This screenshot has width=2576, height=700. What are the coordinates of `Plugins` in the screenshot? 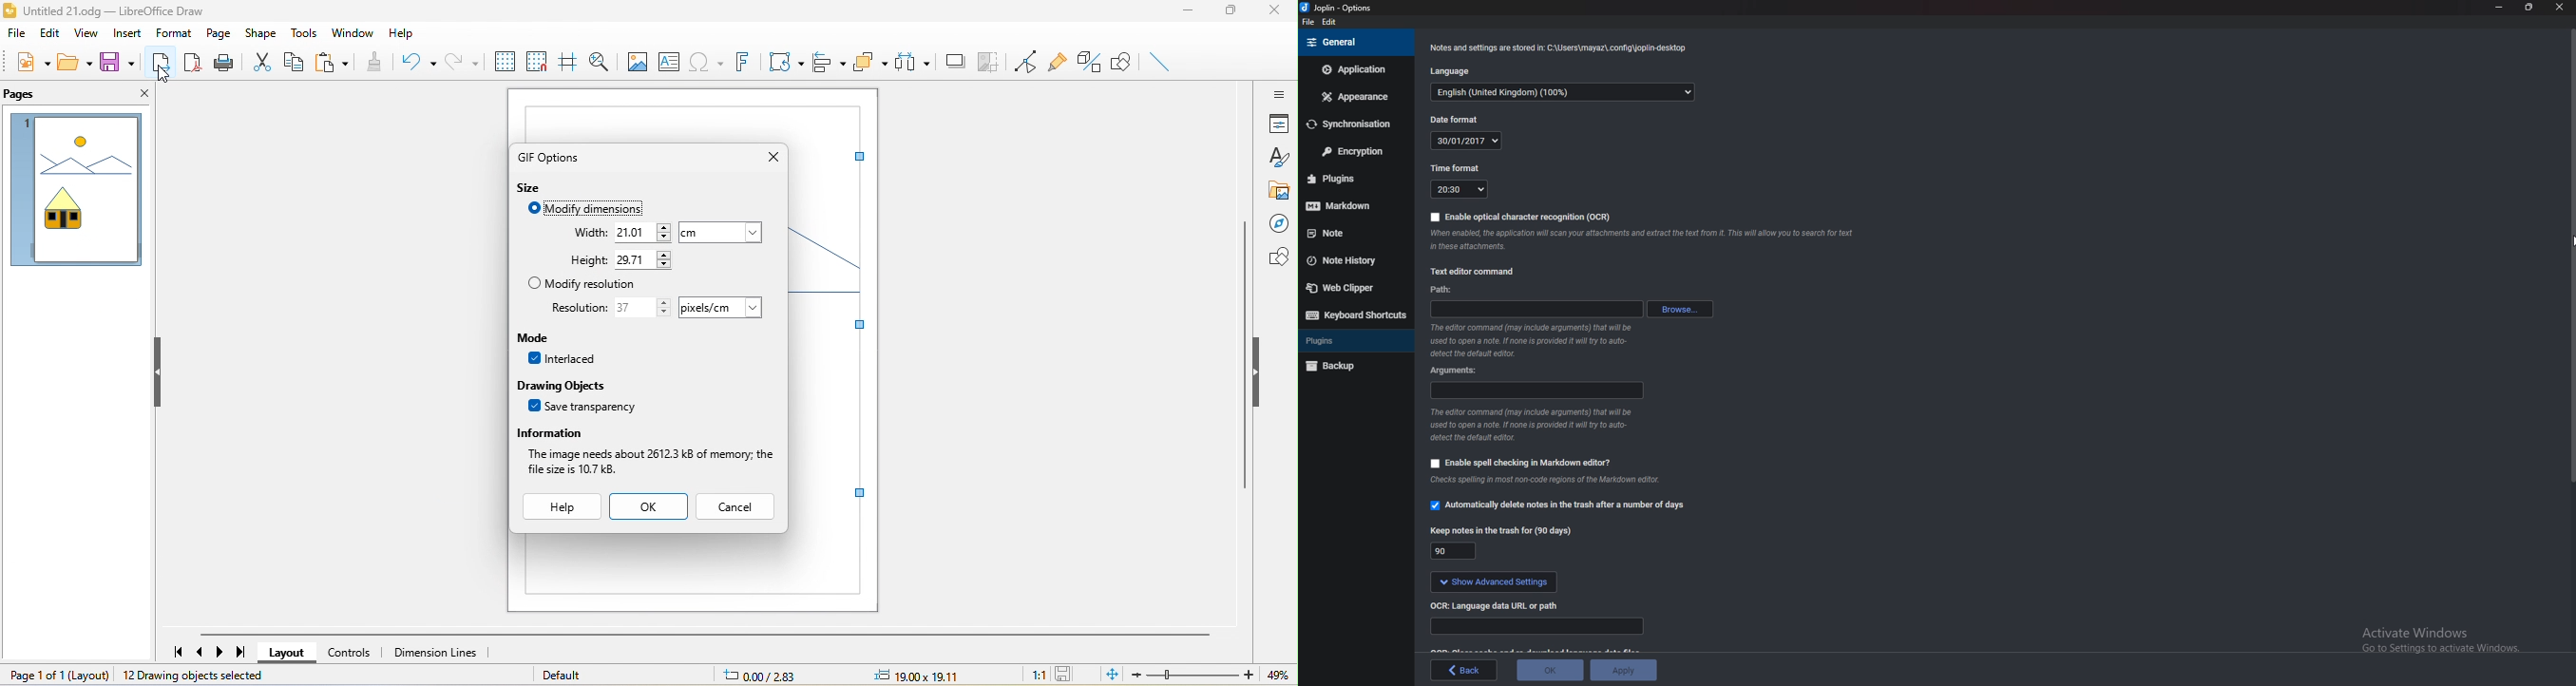 It's located at (1347, 340).